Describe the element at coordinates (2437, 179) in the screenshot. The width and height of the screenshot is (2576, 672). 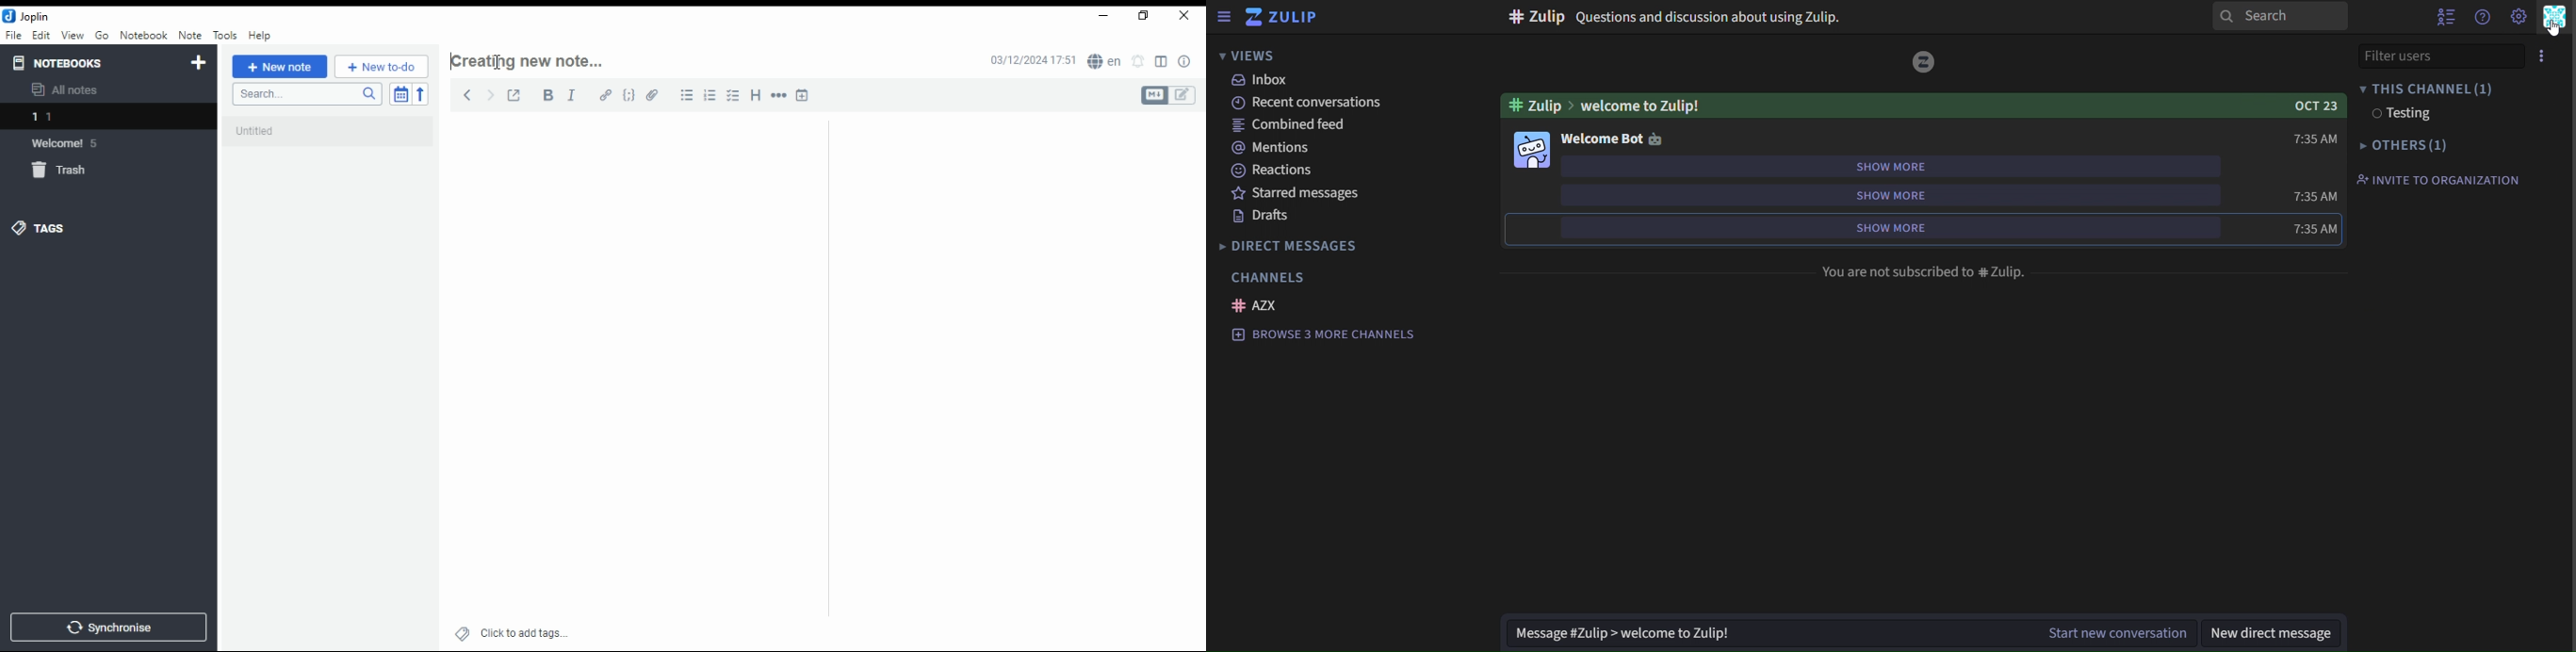
I see `invite to organization` at that location.